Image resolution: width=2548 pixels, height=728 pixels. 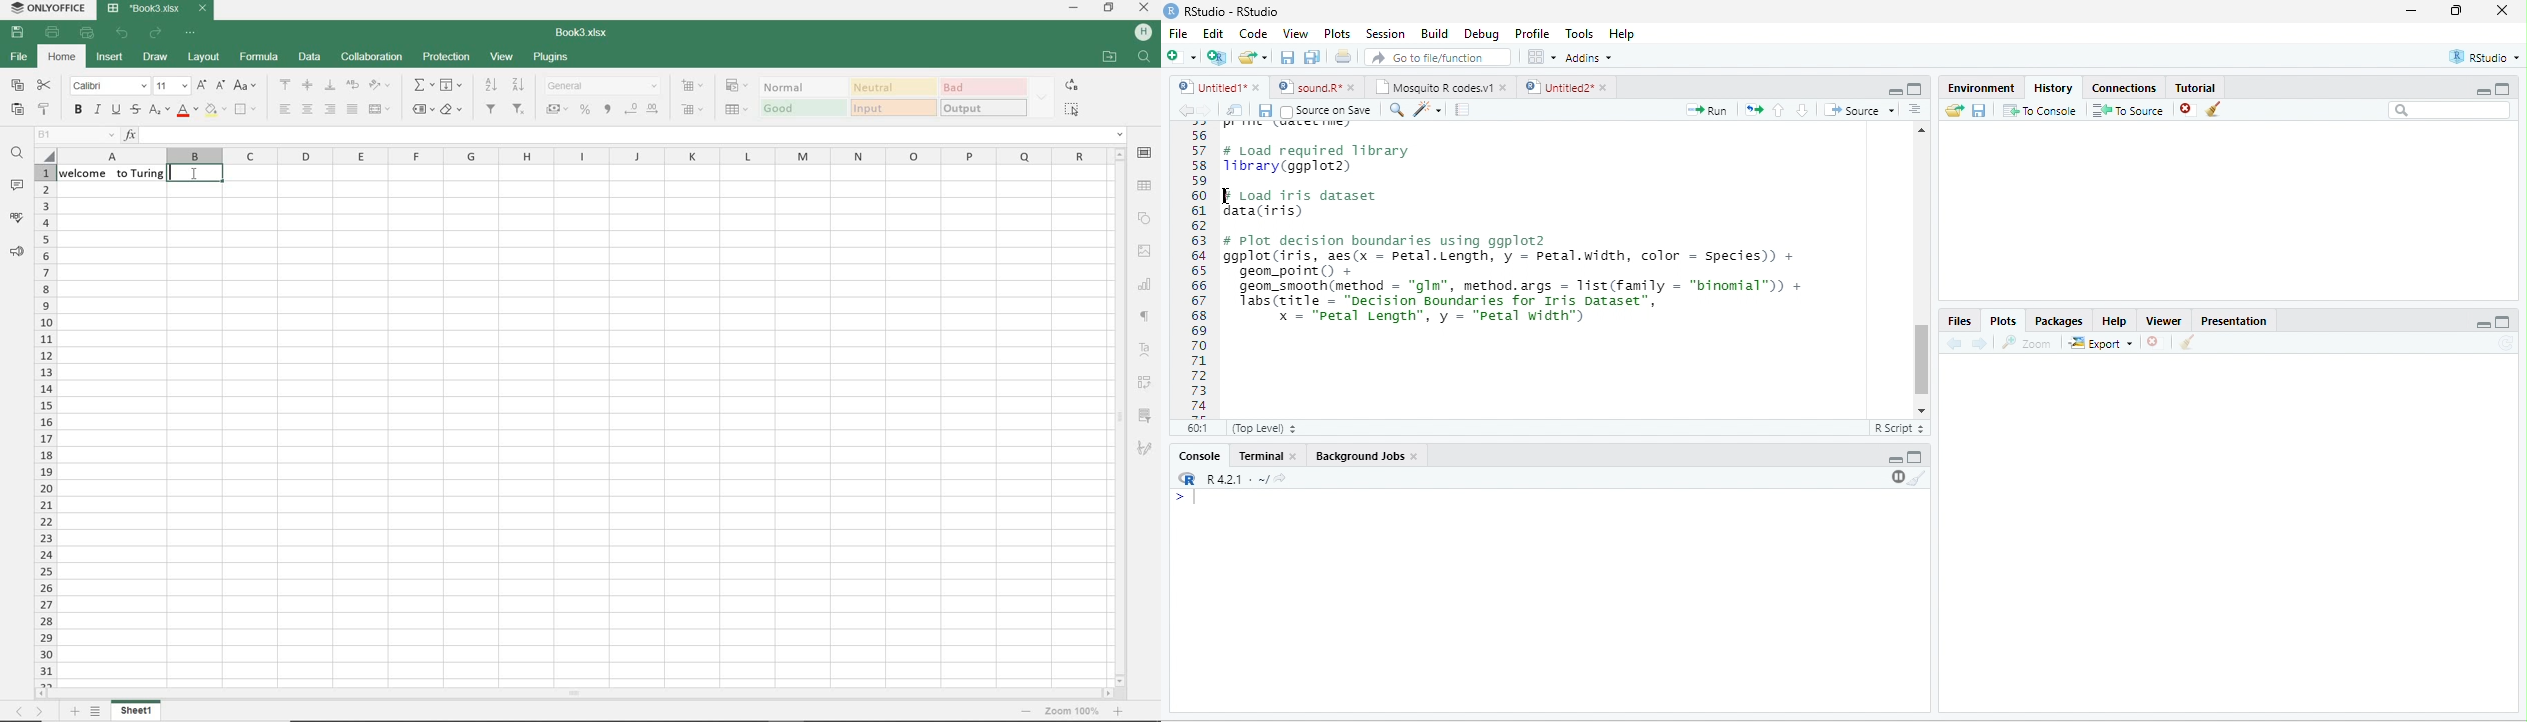 I want to click on close, so click(x=1295, y=457).